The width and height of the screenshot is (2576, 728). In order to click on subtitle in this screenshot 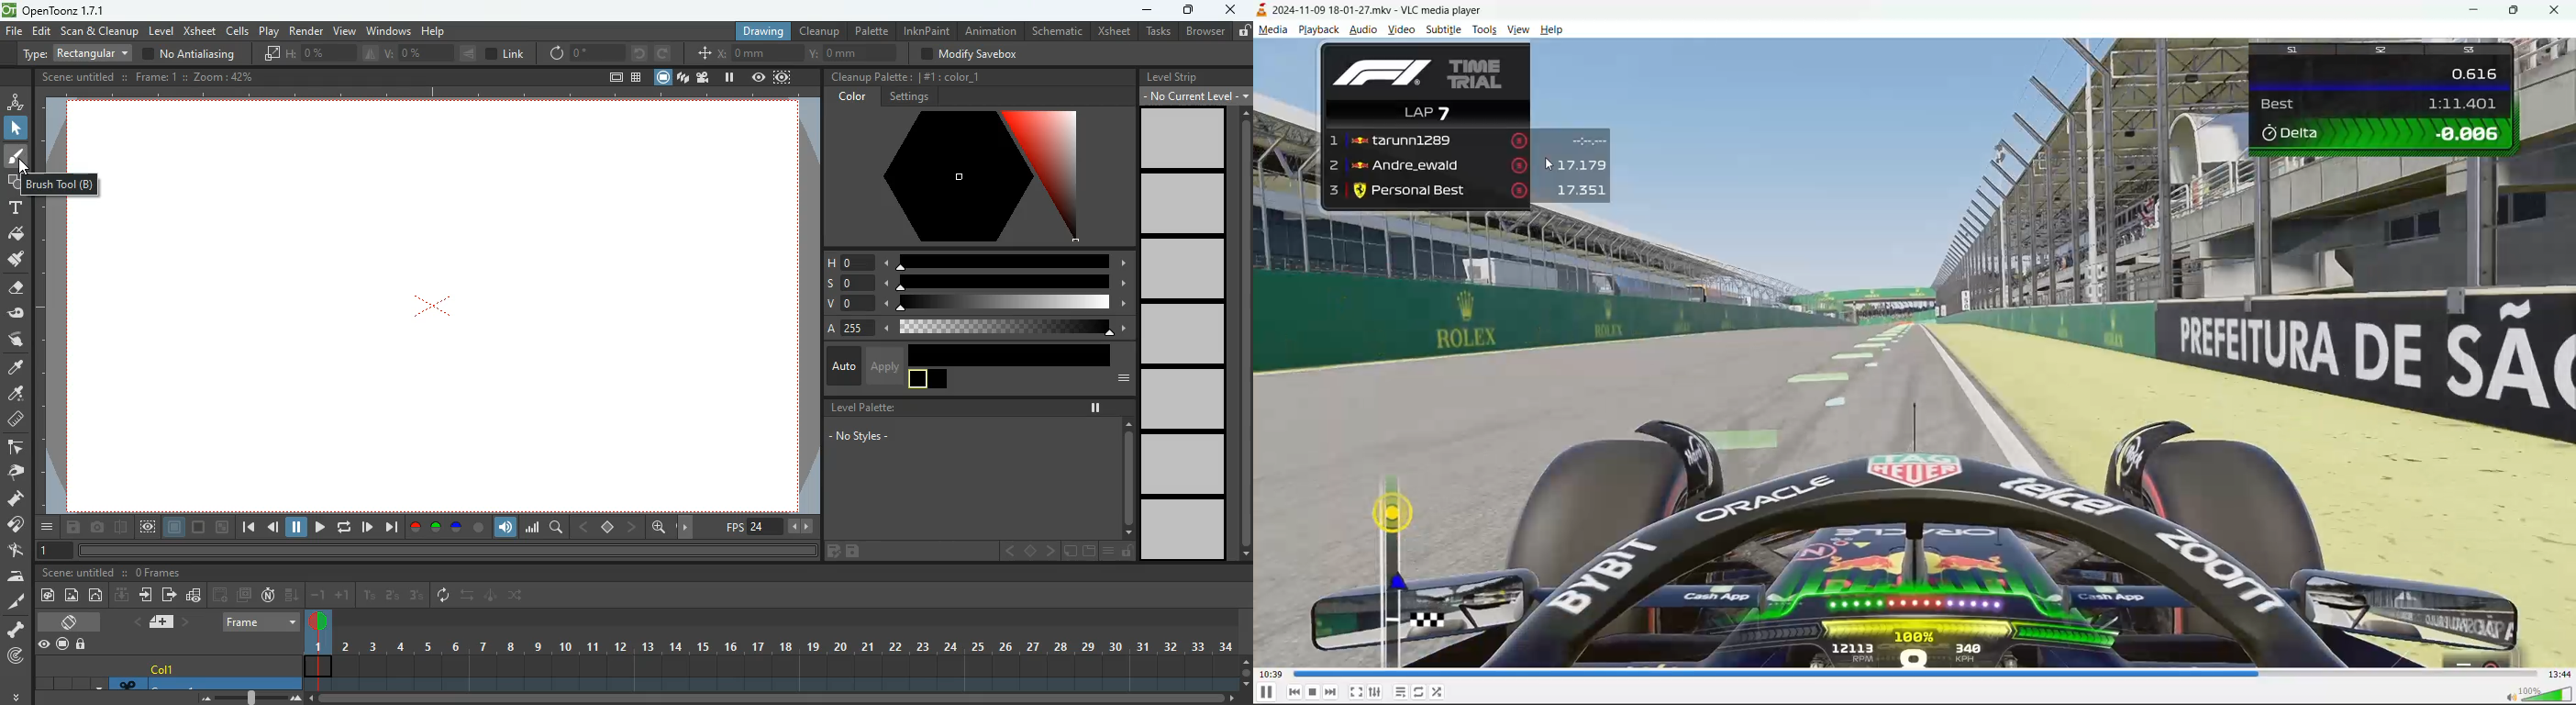, I will do `click(1444, 30)`.